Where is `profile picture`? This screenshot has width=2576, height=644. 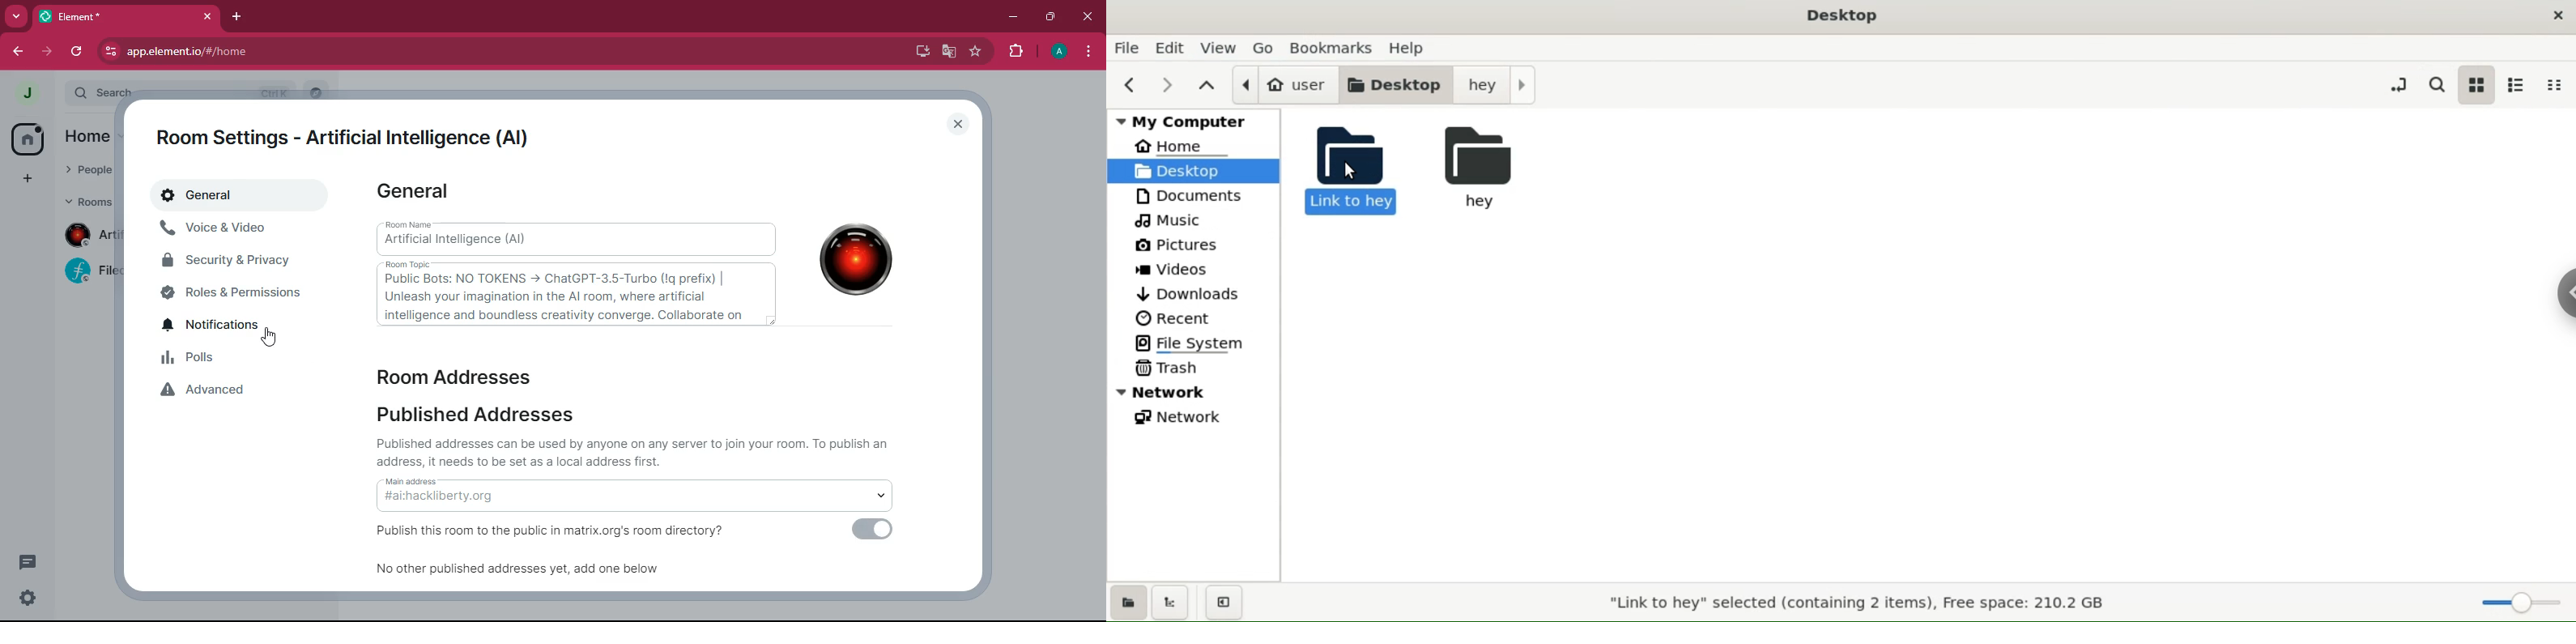
profile picture is located at coordinates (30, 94).